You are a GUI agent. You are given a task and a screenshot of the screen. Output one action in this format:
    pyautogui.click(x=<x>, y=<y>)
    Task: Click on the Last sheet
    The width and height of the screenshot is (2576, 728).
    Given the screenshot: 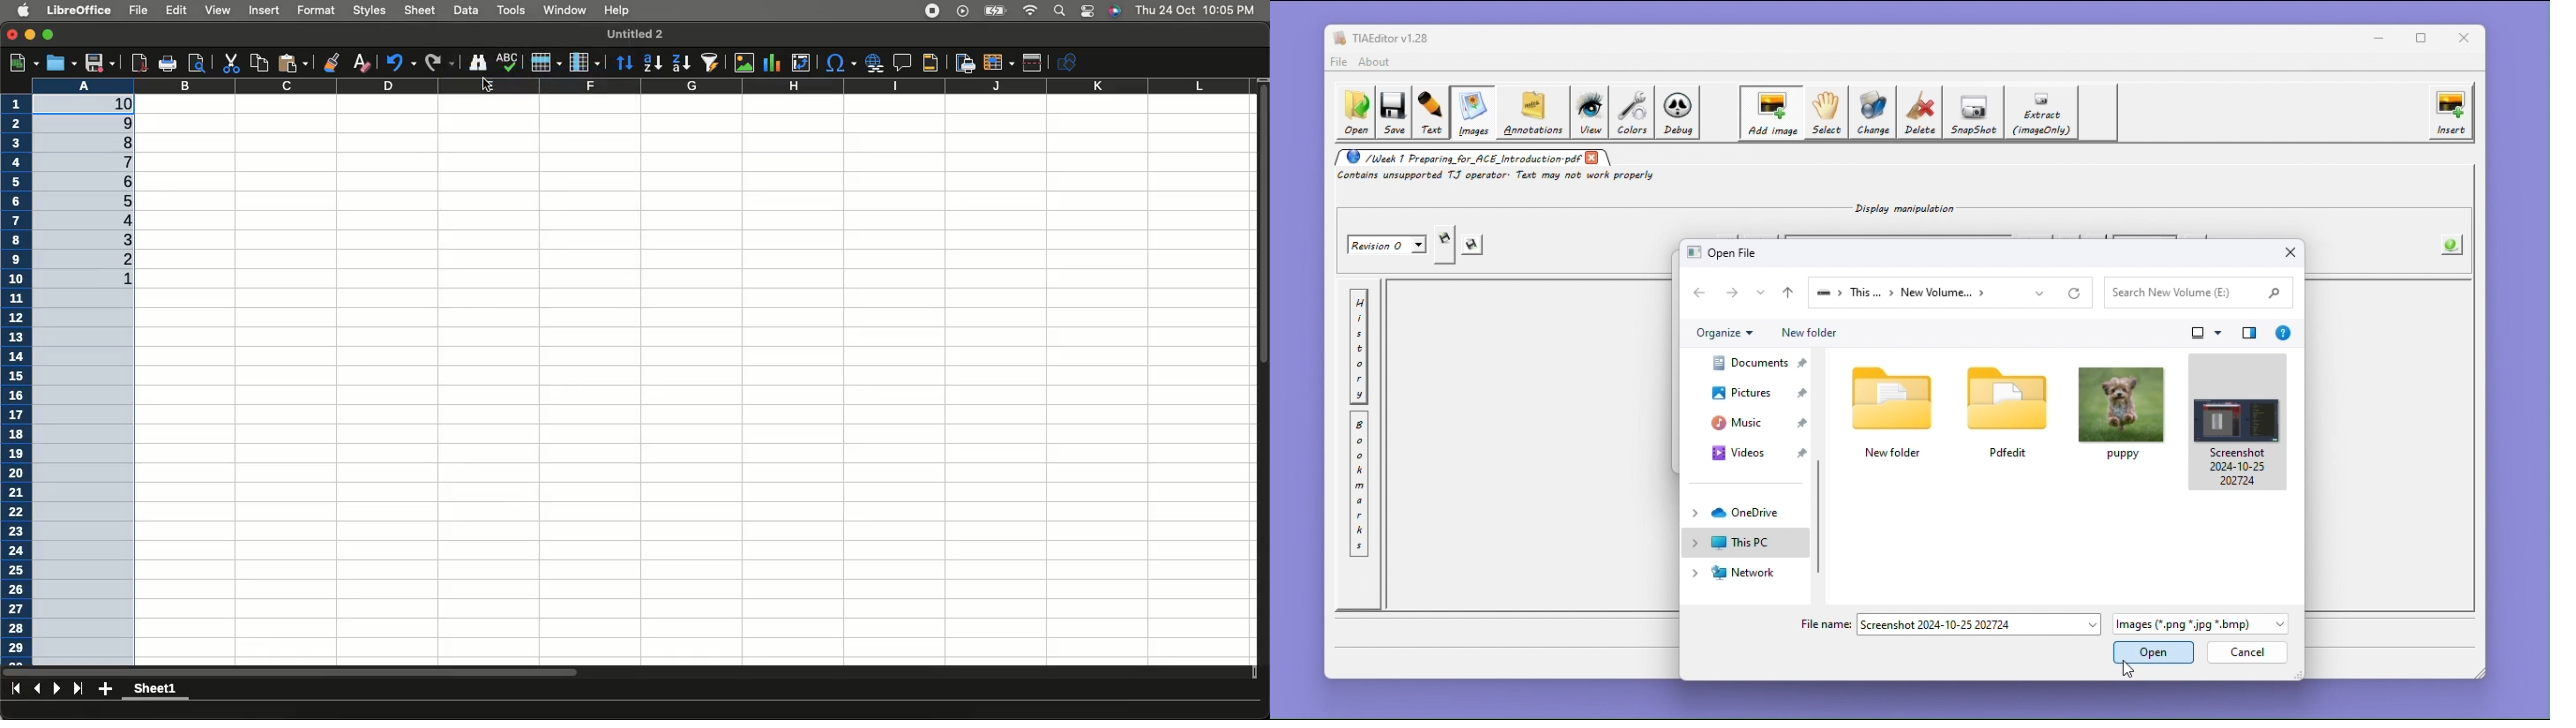 What is the action you would take?
    pyautogui.click(x=80, y=688)
    